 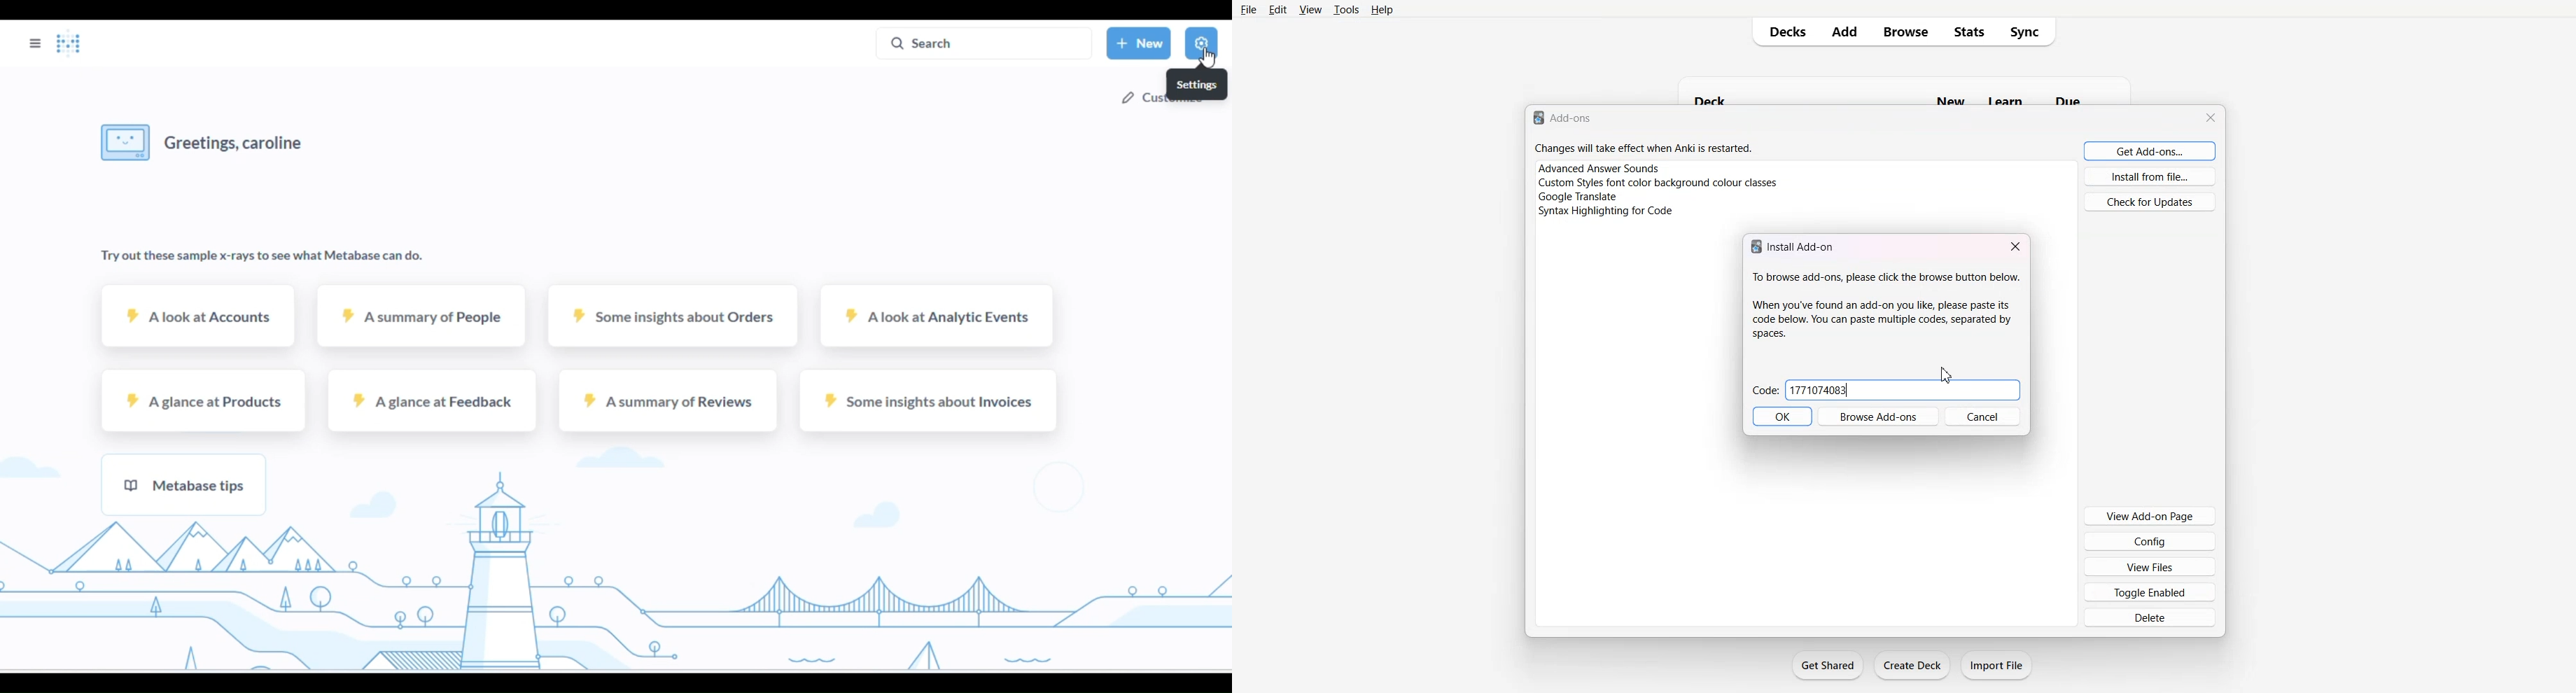 What do you see at coordinates (1564, 117) in the screenshot?
I see `add-ons` at bounding box center [1564, 117].